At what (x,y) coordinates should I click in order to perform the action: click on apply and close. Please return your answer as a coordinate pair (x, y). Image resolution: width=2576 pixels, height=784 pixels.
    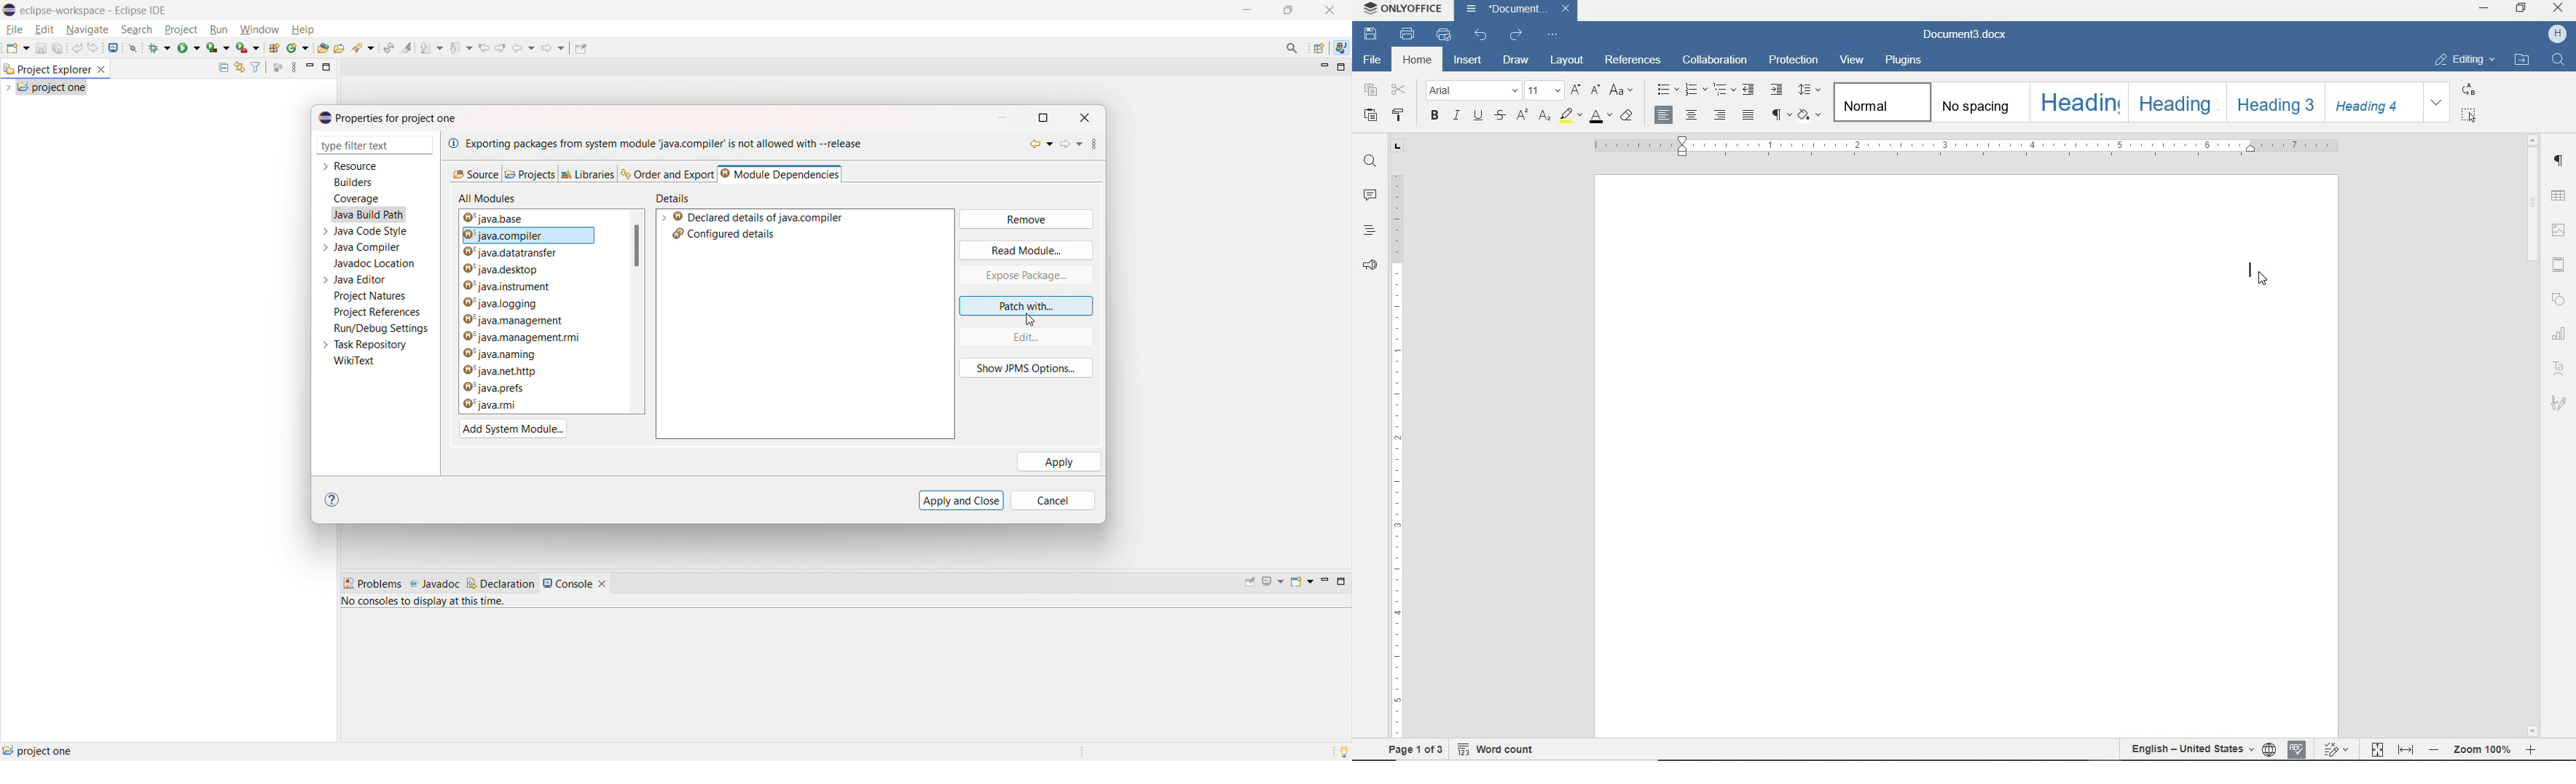
    Looking at the image, I should click on (961, 500).